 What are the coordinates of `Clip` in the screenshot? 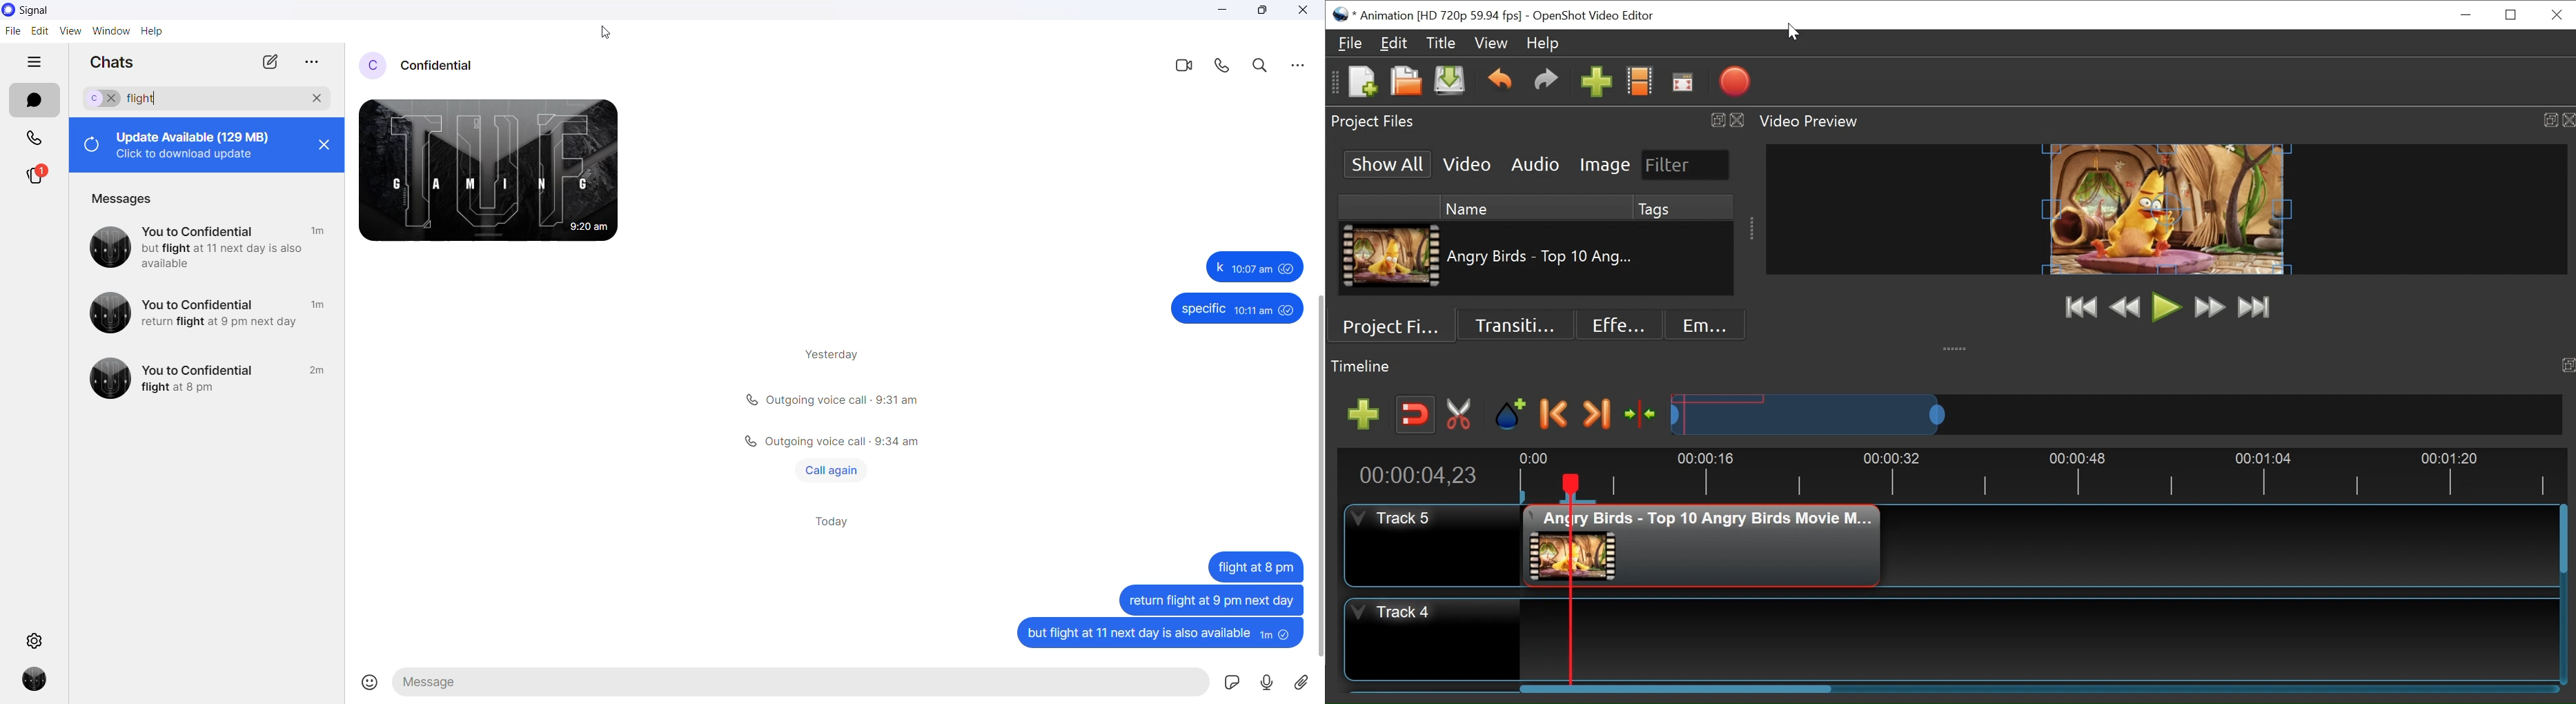 It's located at (1393, 256).